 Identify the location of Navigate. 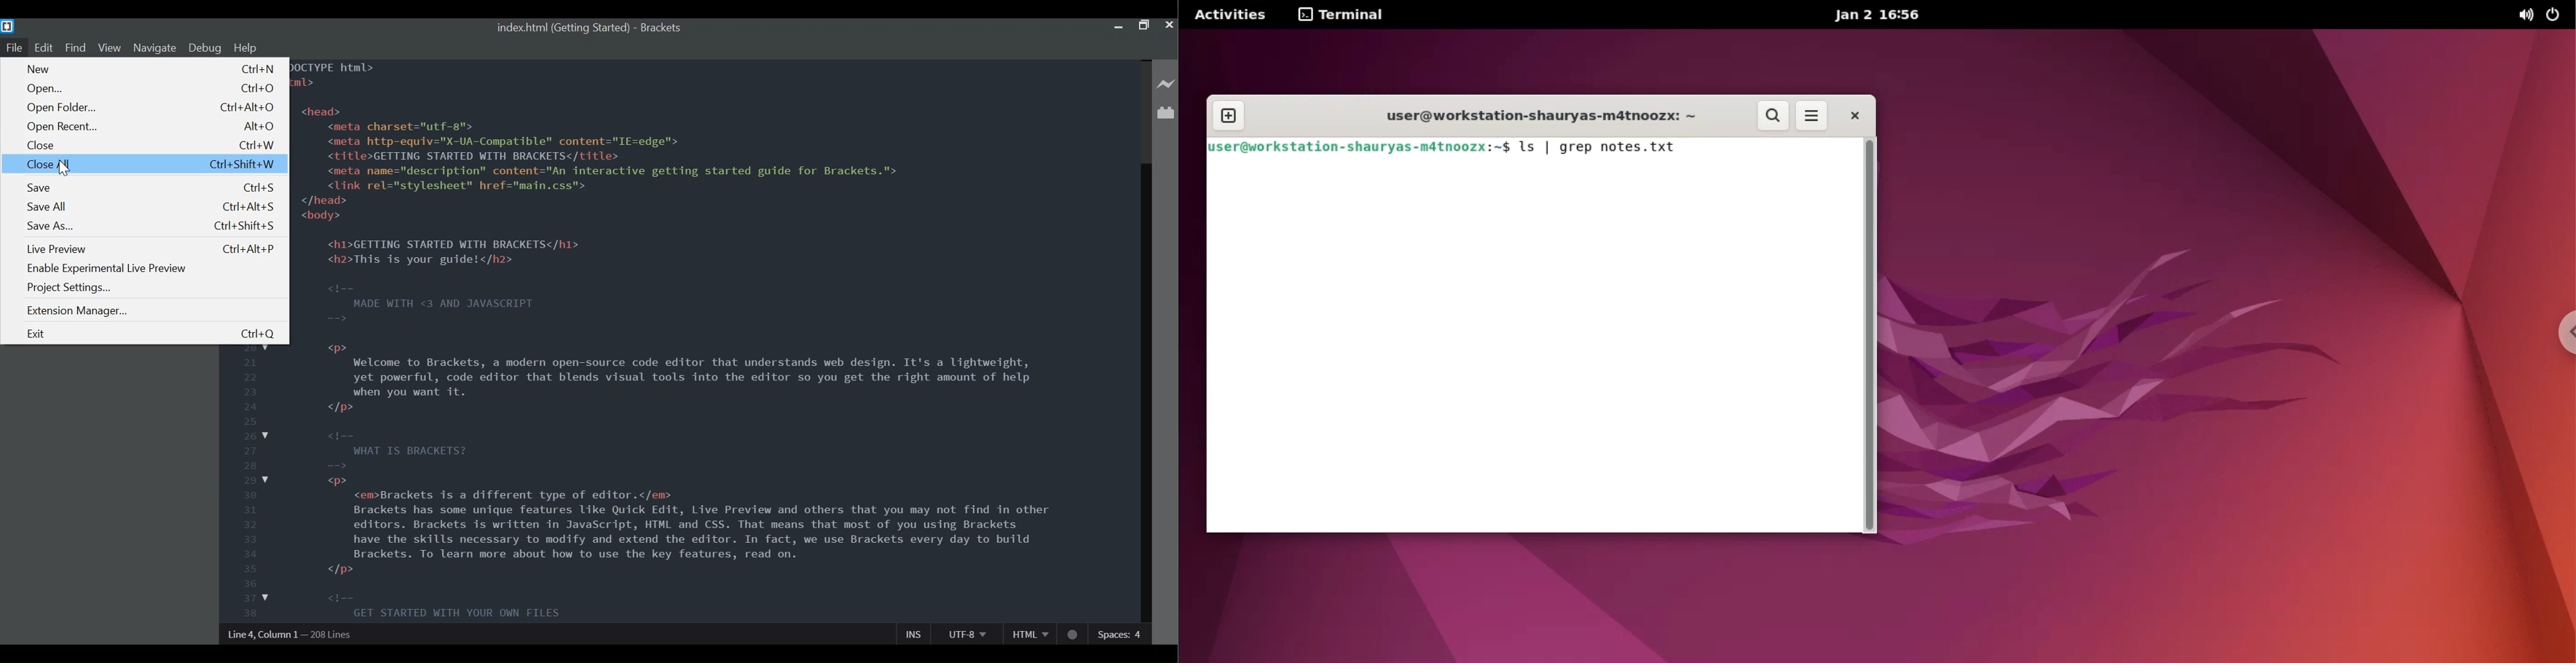
(153, 48).